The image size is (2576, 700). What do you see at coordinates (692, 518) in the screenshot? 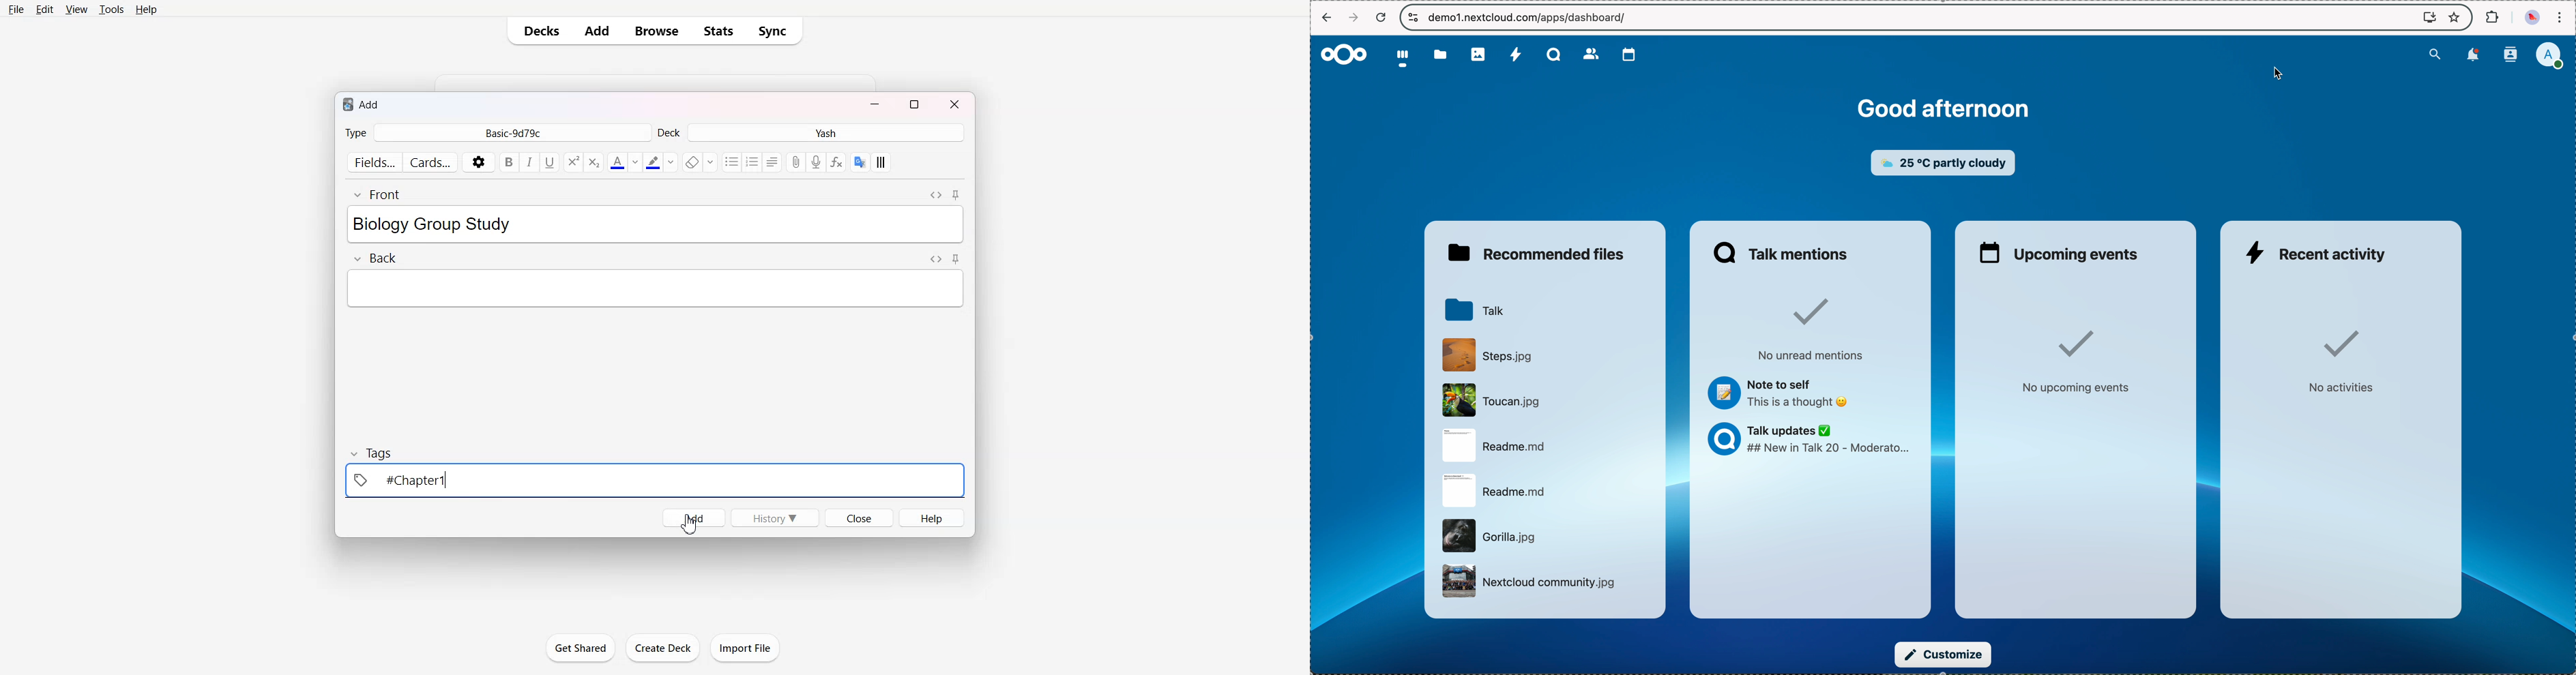
I see `Add` at bounding box center [692, 518].